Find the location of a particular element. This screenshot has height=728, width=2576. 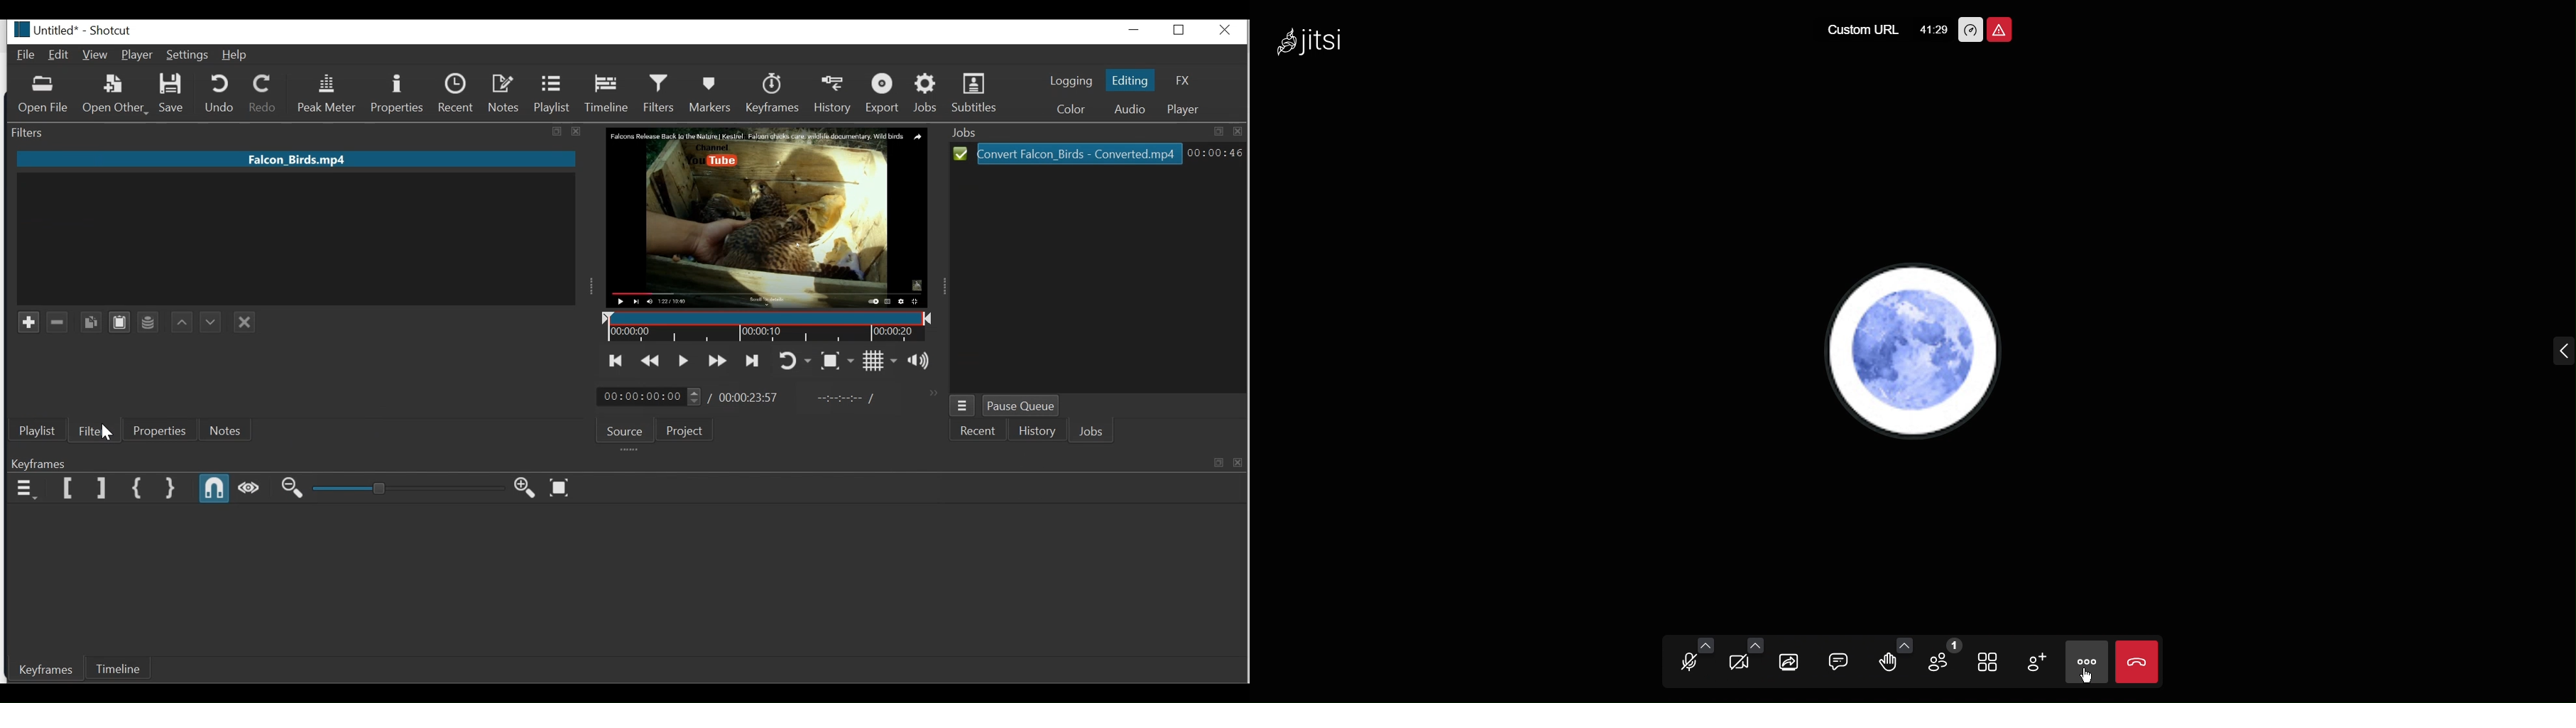

Toggle grid display on the player is located at coordinates (880, 360).